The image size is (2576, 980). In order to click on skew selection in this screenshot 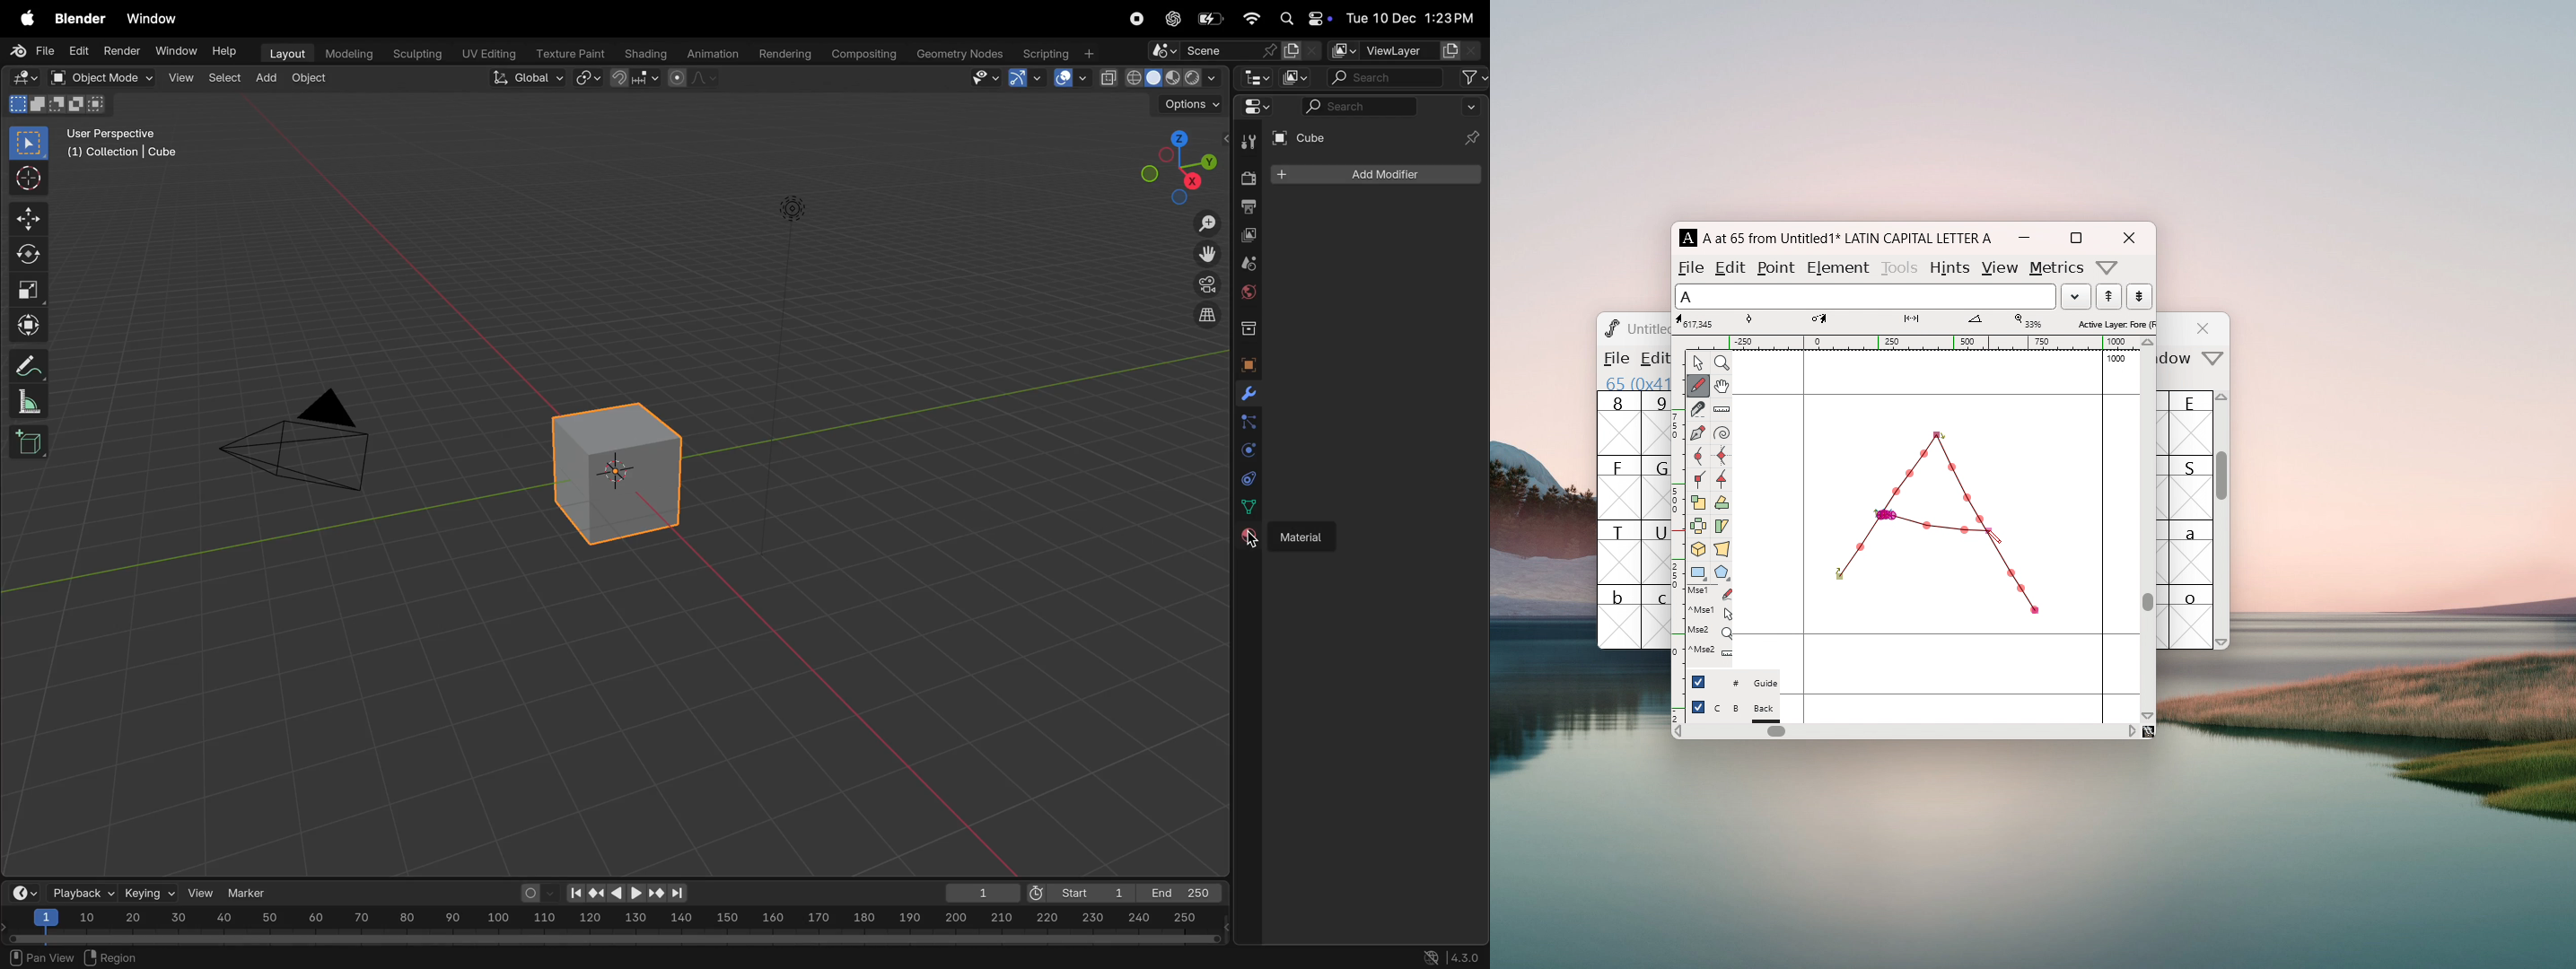, I will do `click(1721, 528)`.